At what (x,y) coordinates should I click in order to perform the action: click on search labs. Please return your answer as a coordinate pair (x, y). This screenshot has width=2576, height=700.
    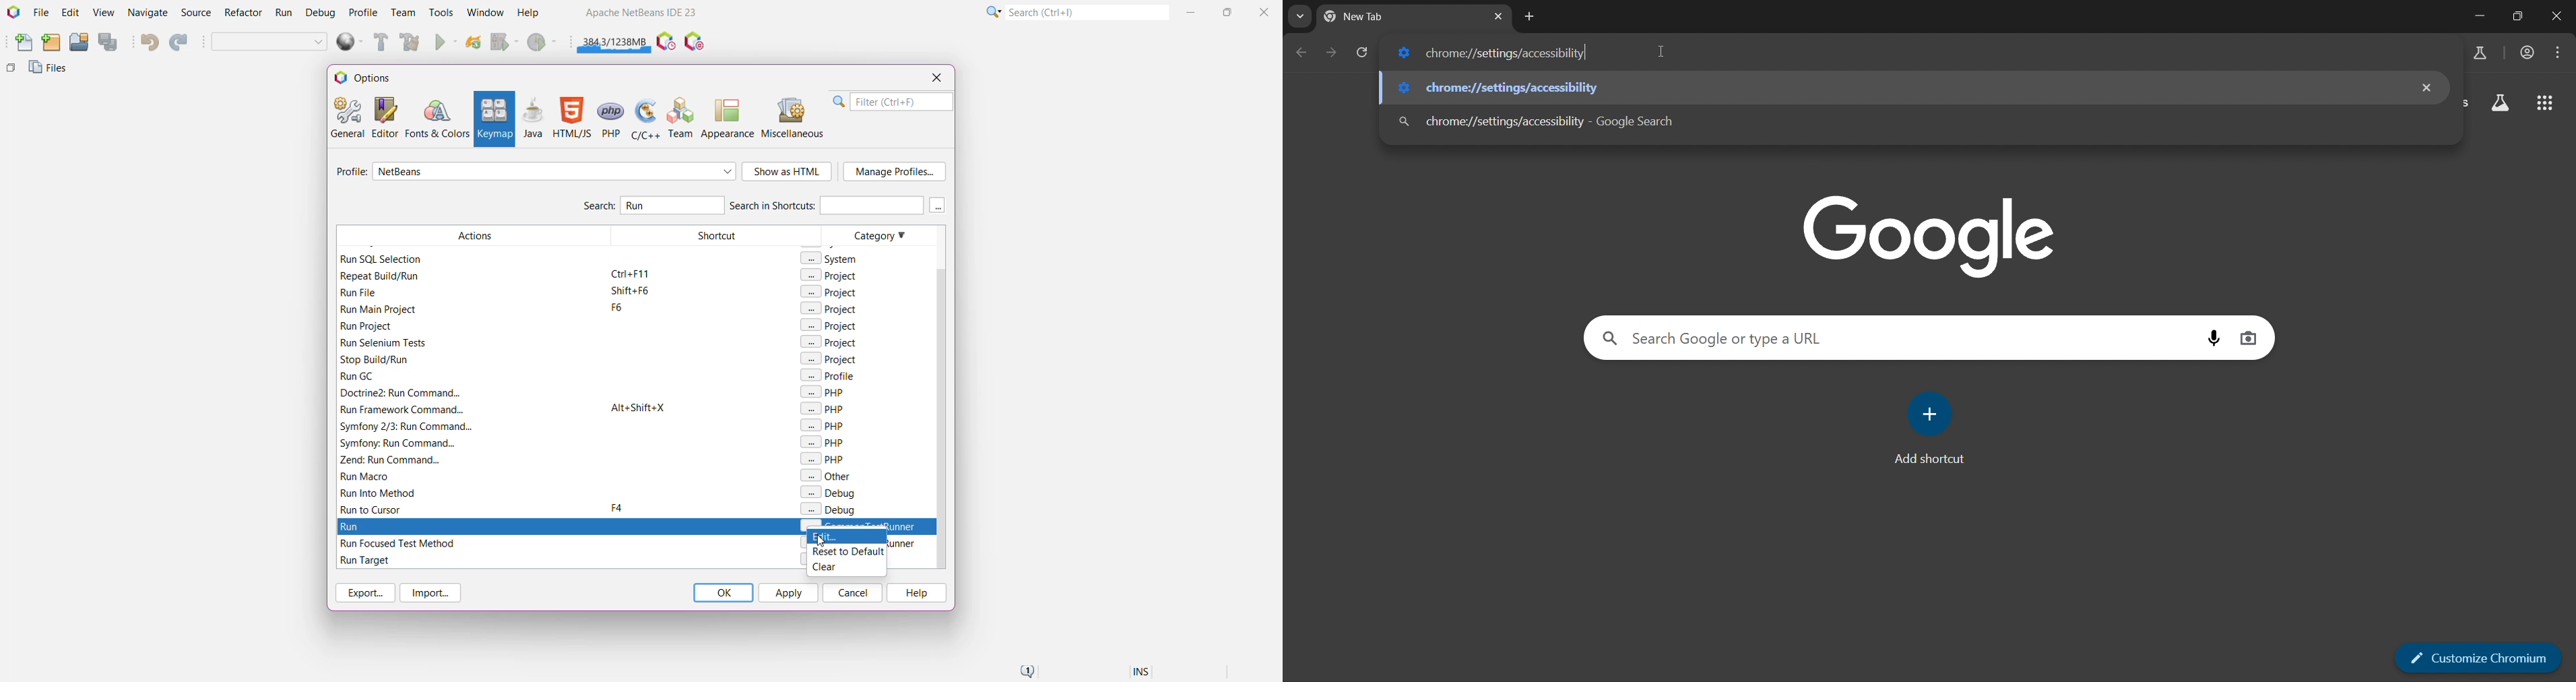
    Looking at the image, I should click on (2500, 103).